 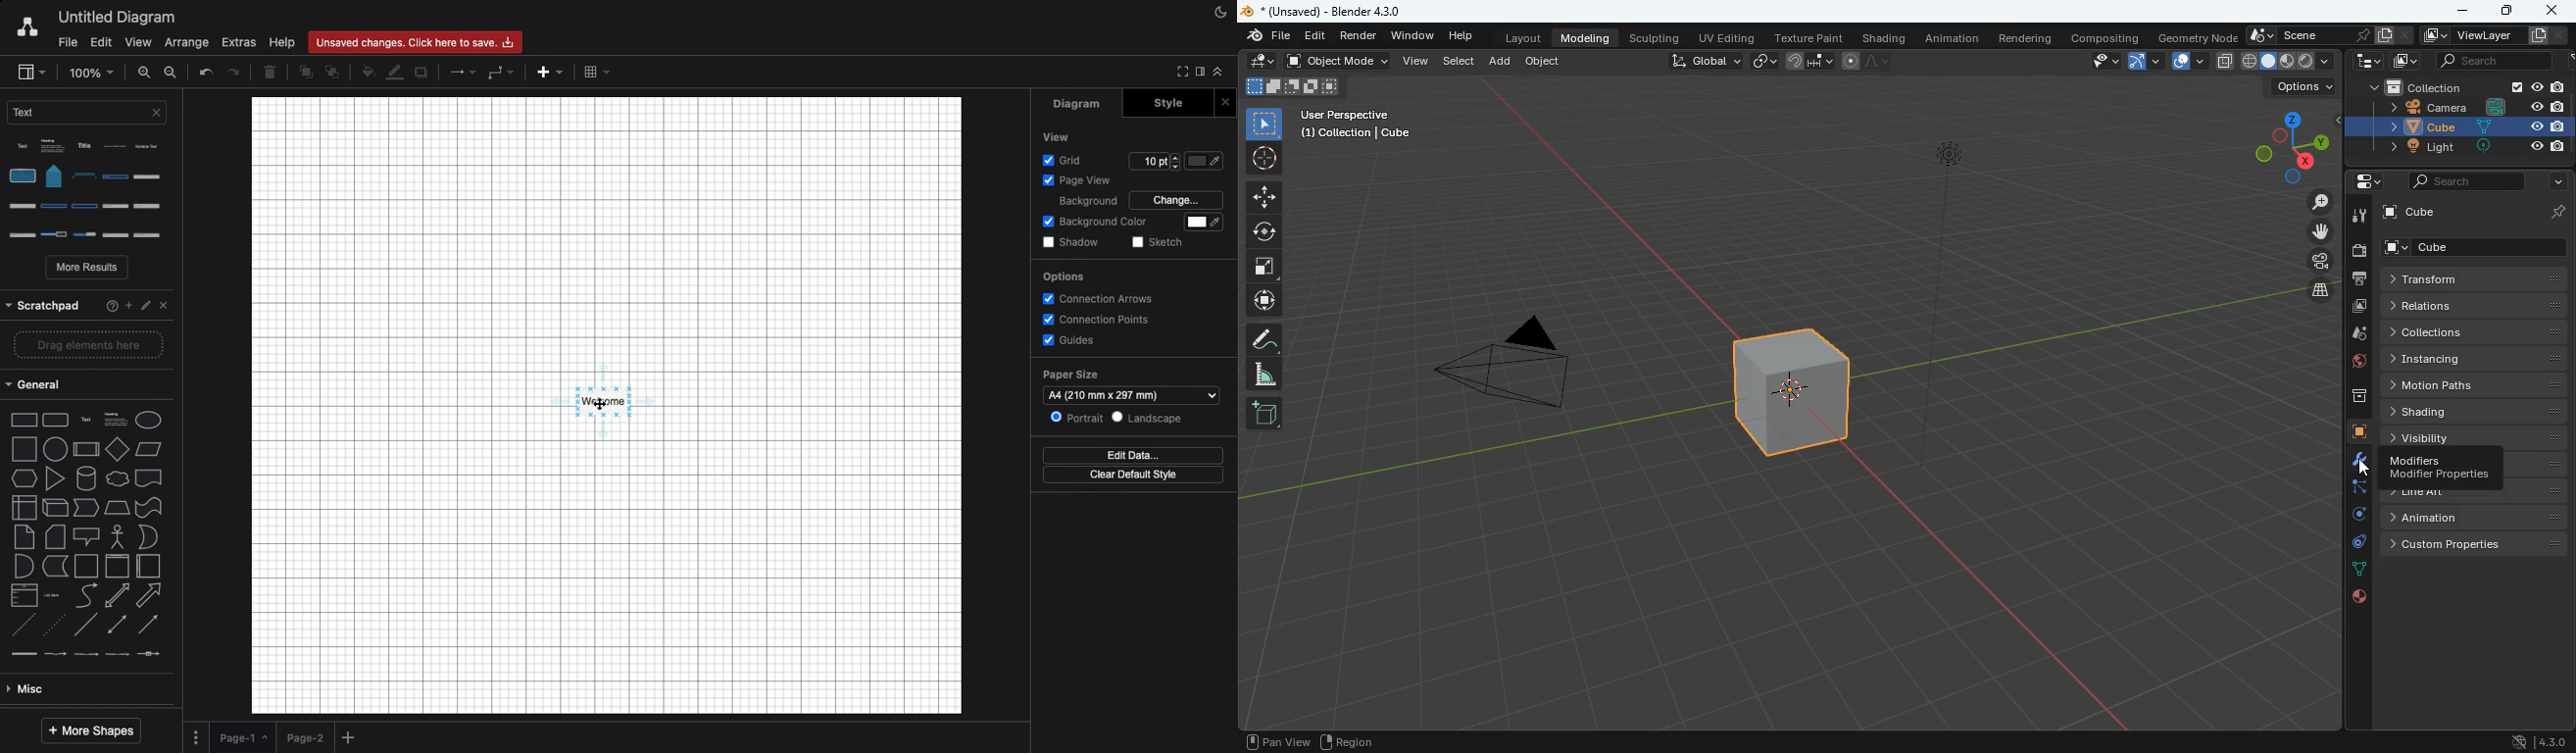 What do you see at coordinates (65, 43) in the screenshot?
I see `File` at bounding box center [65, 43].